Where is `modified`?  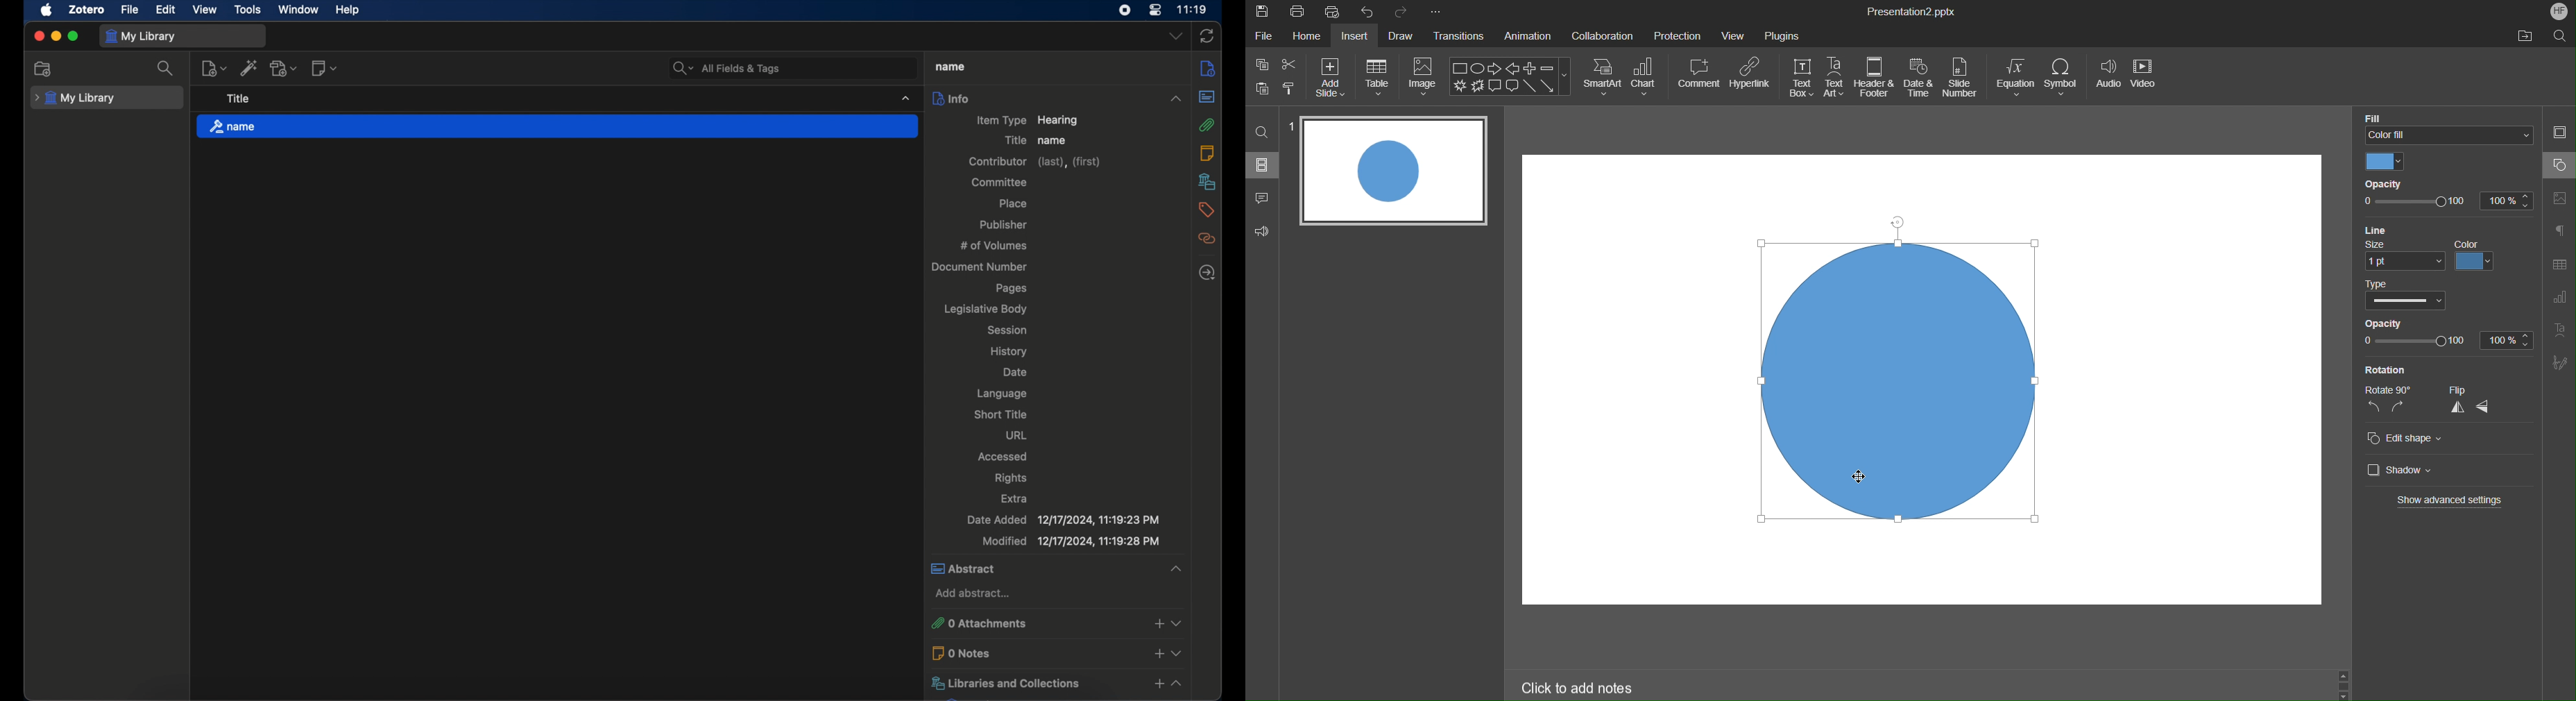 modified is located at coordinates (1071, 543).